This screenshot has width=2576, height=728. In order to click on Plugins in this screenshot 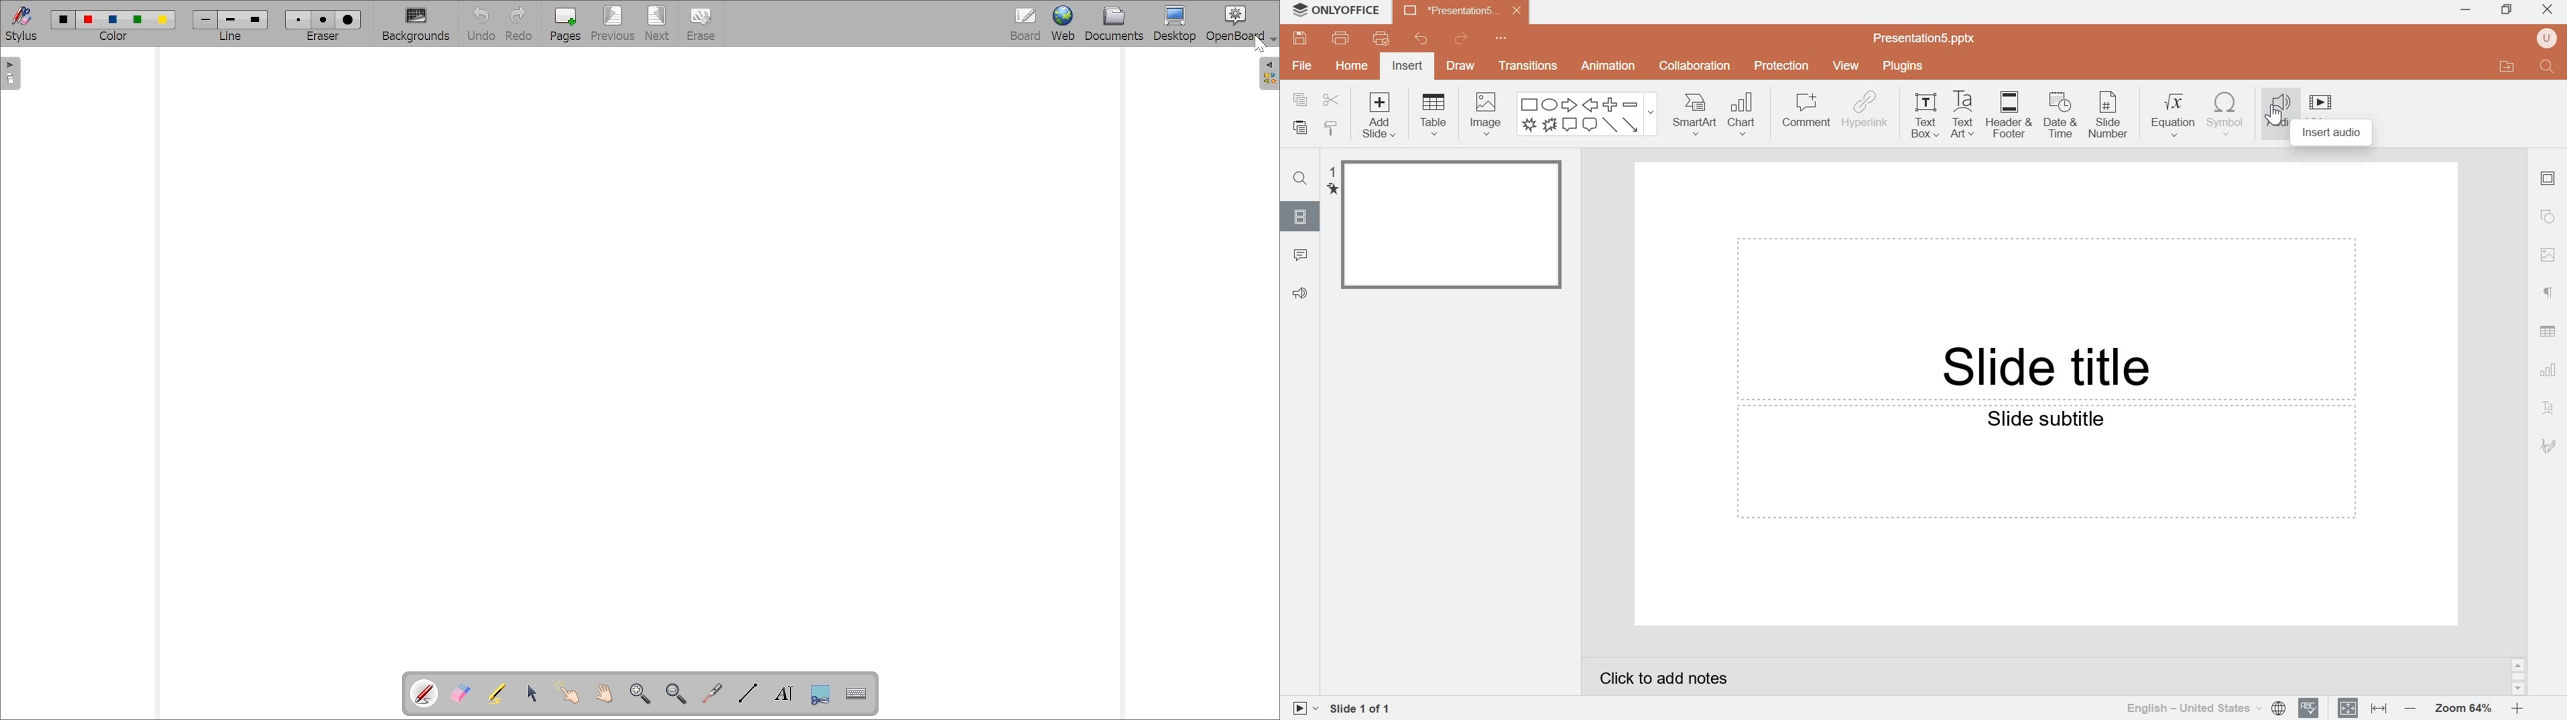, I will do `click(1902, 64)`.